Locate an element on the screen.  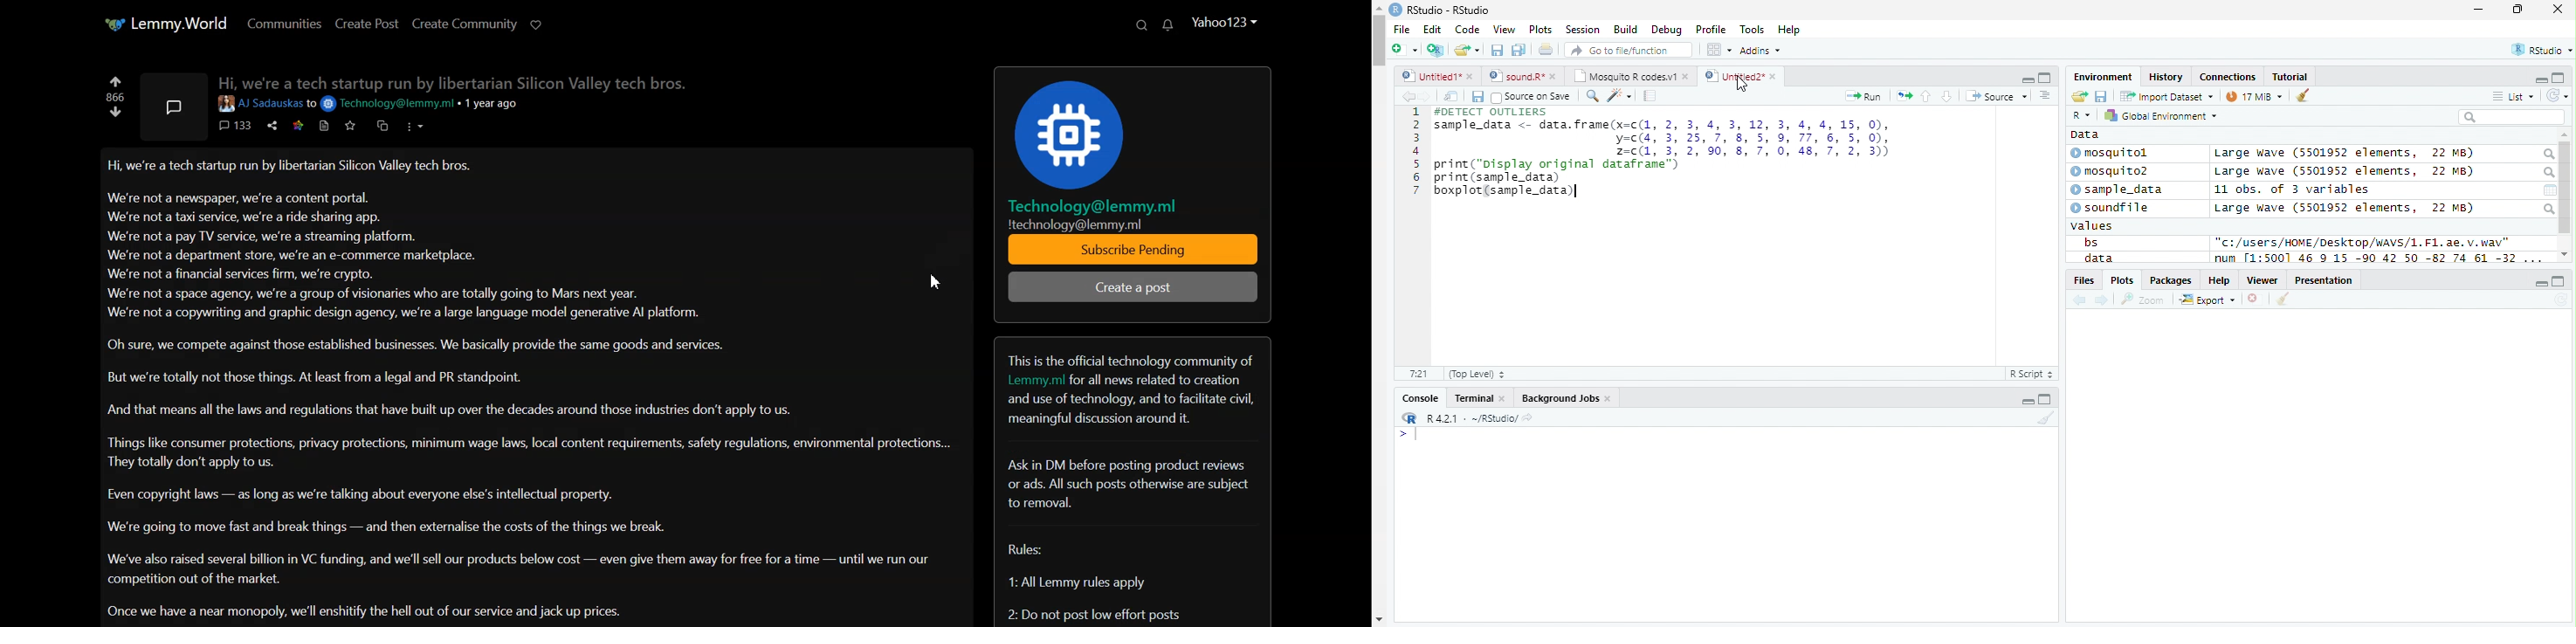
Debug is located at coordinates (1665, 30).